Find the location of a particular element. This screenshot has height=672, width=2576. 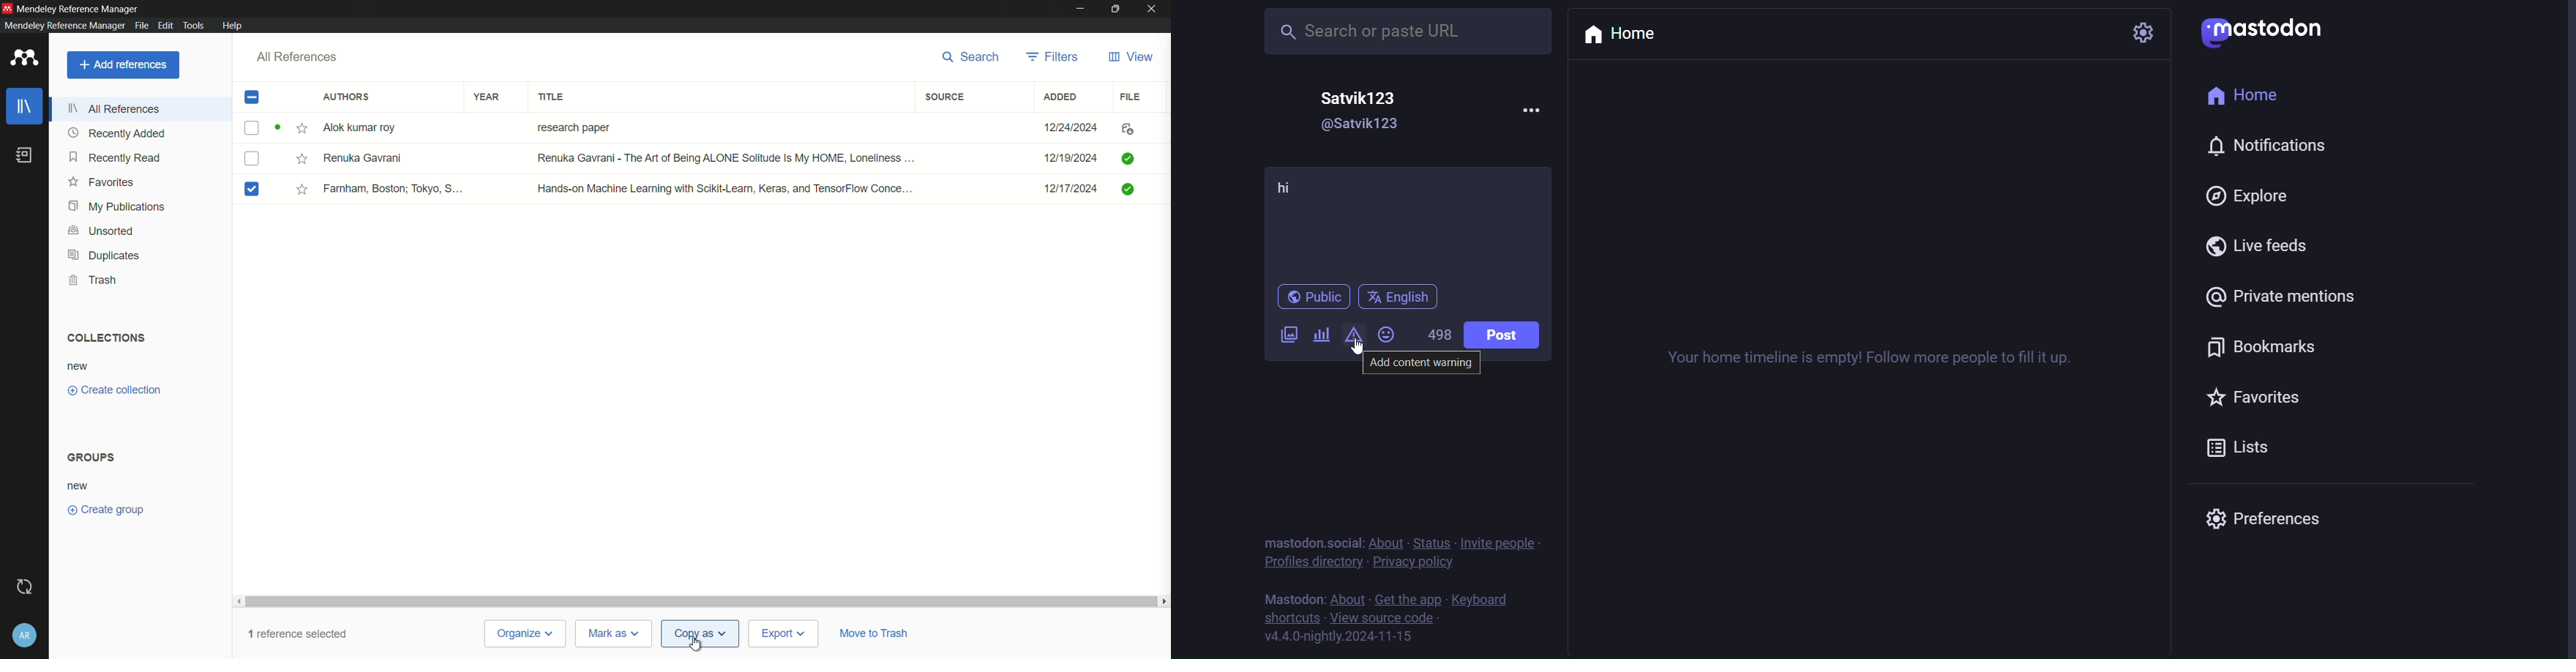

Checkbox is located at coordinates (256, 160).